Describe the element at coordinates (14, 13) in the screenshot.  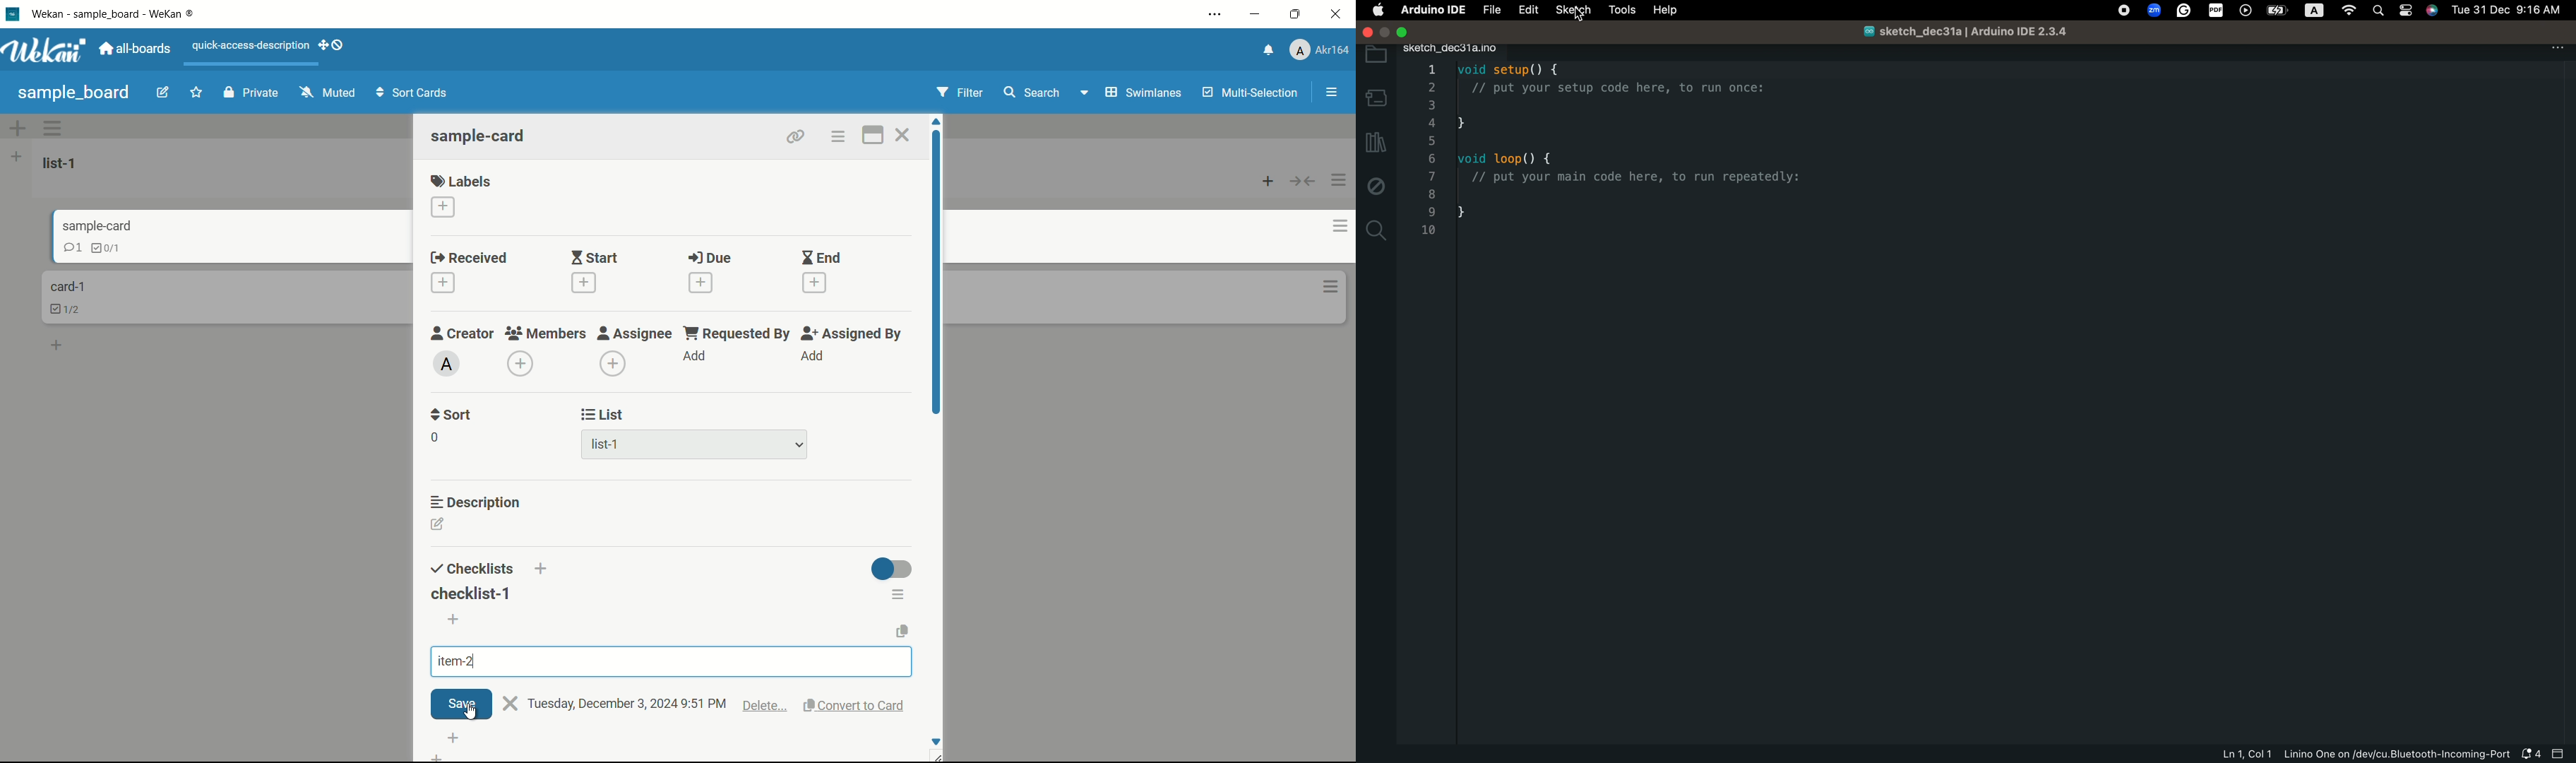
I see `app icon` at that location.